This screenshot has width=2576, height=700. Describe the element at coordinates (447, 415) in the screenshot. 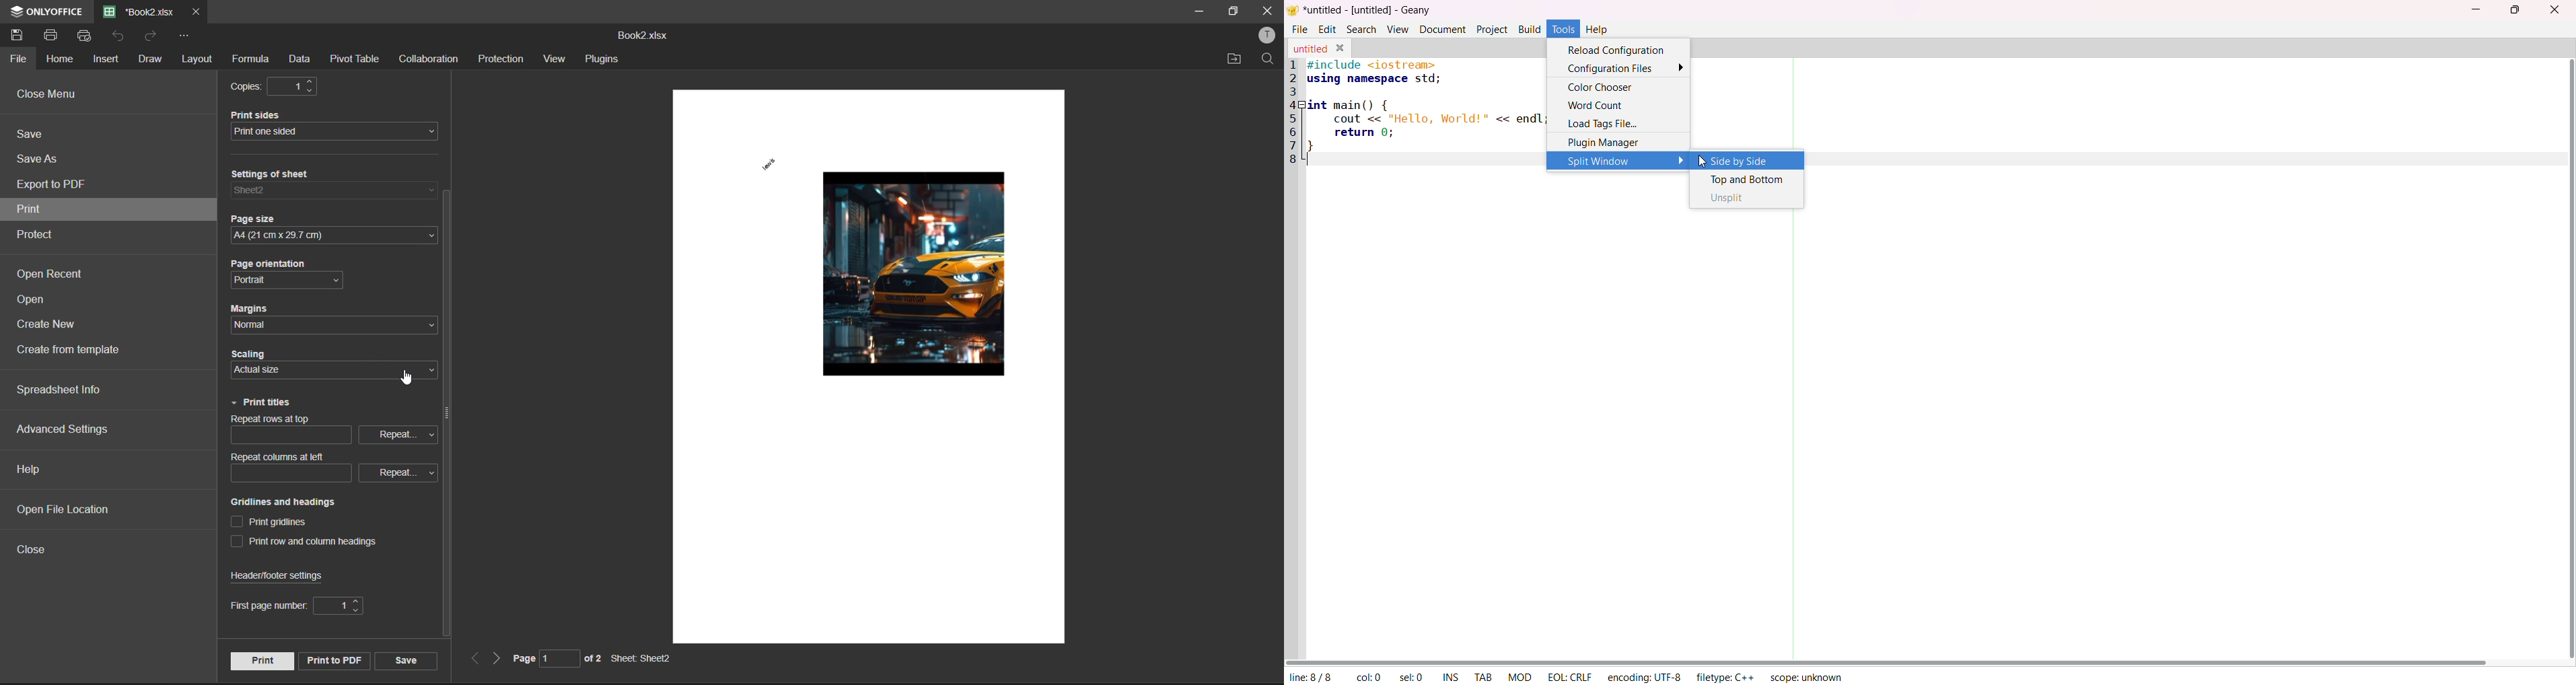

I see `vertical scroll bar` at that location.